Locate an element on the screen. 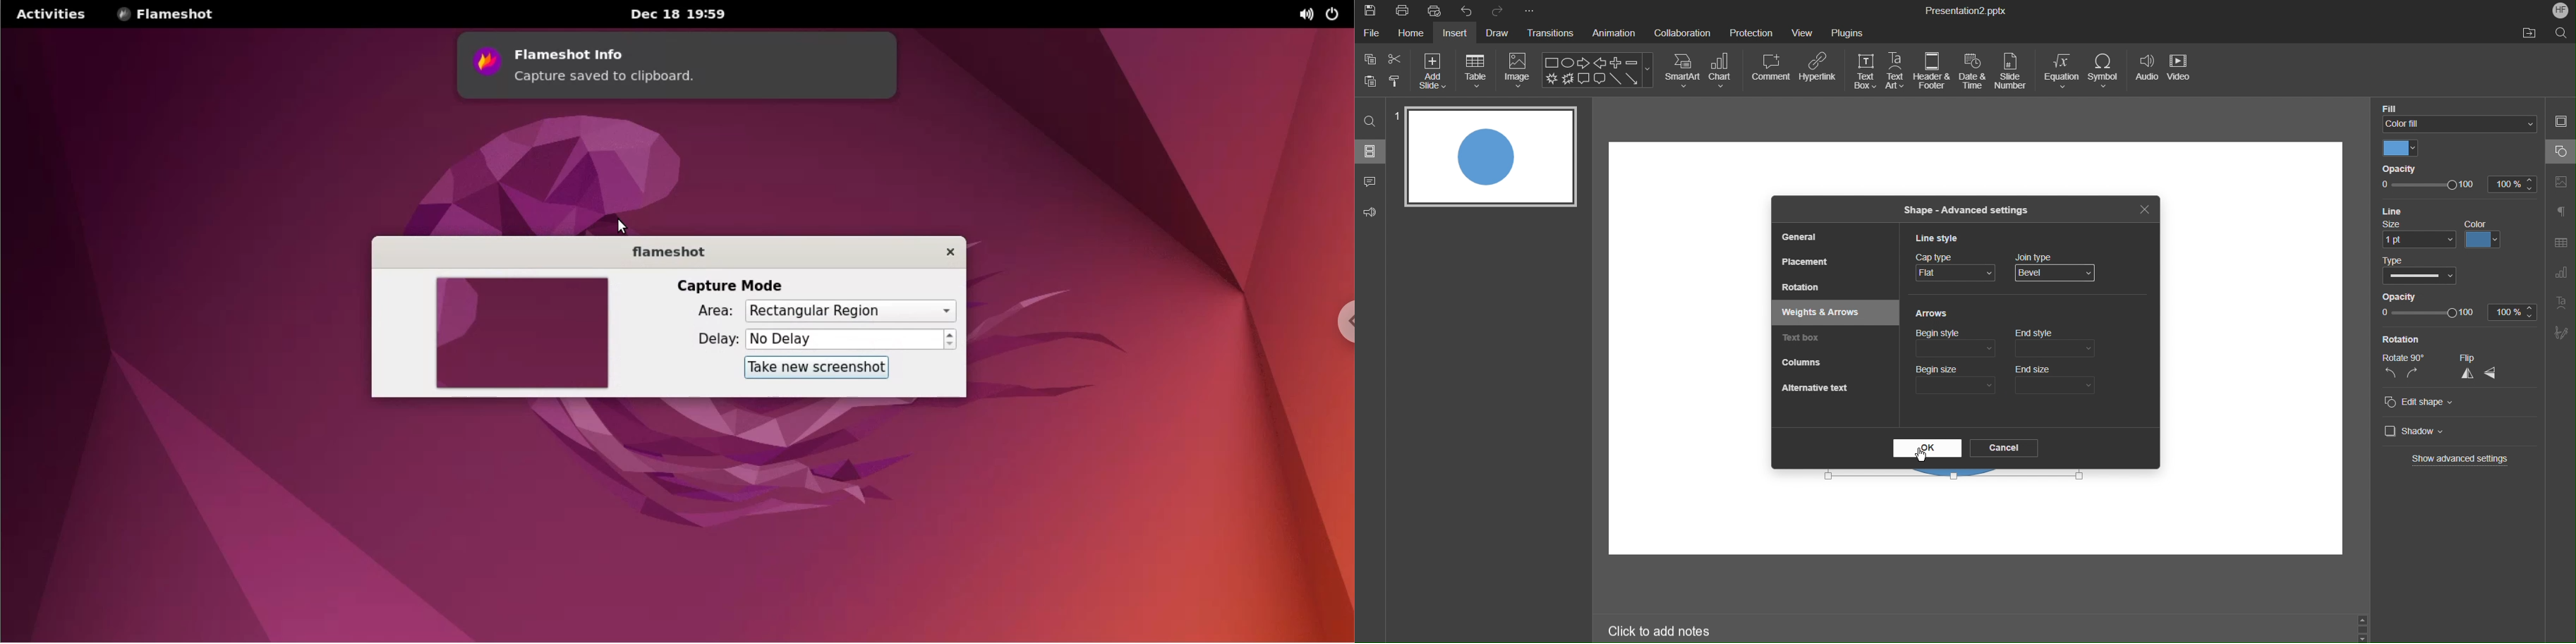 This screenshot has width=2576, height=644. View is located at coordinates (1804, 32).